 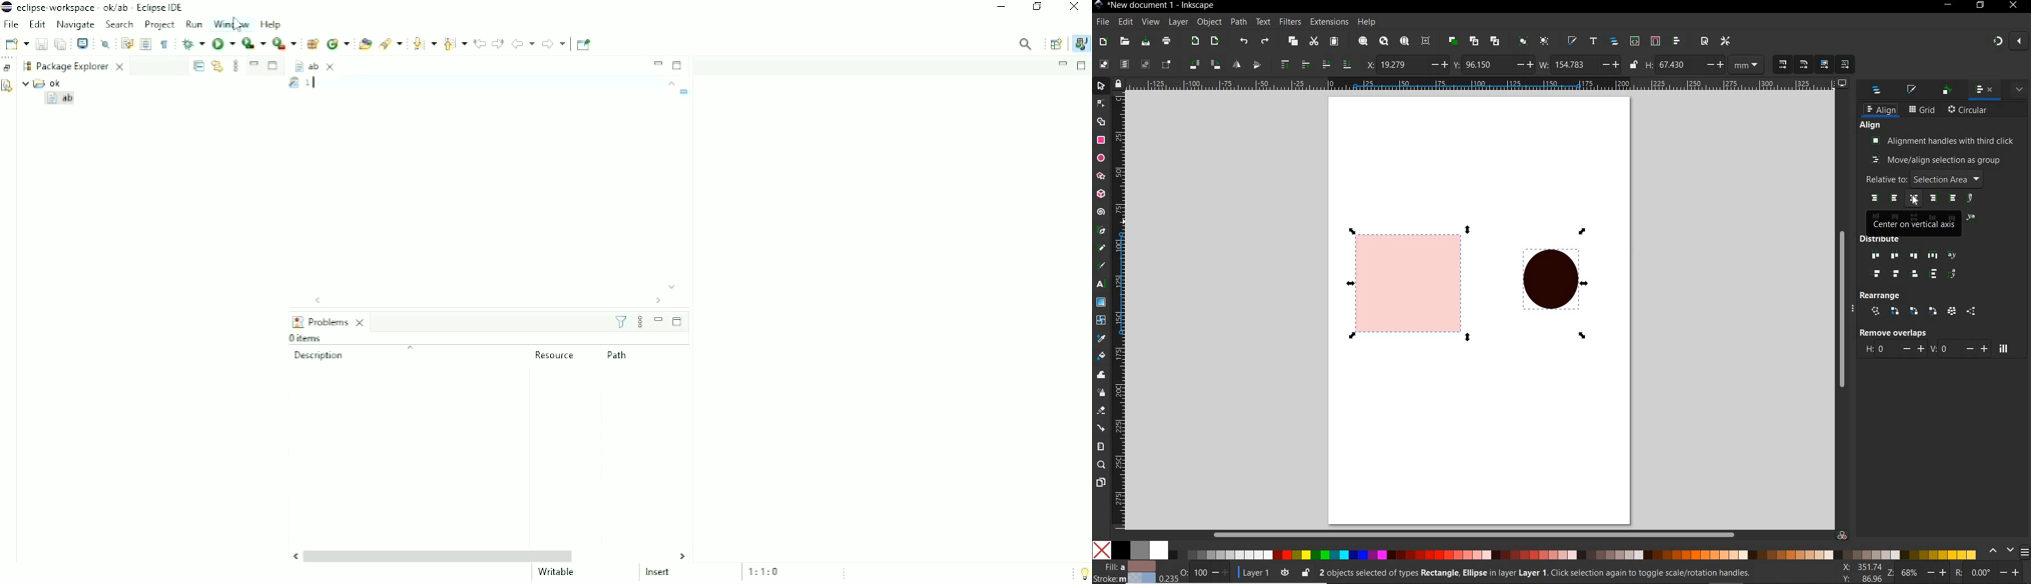 I want to click on move gradient, so click(x=1825, y=64).